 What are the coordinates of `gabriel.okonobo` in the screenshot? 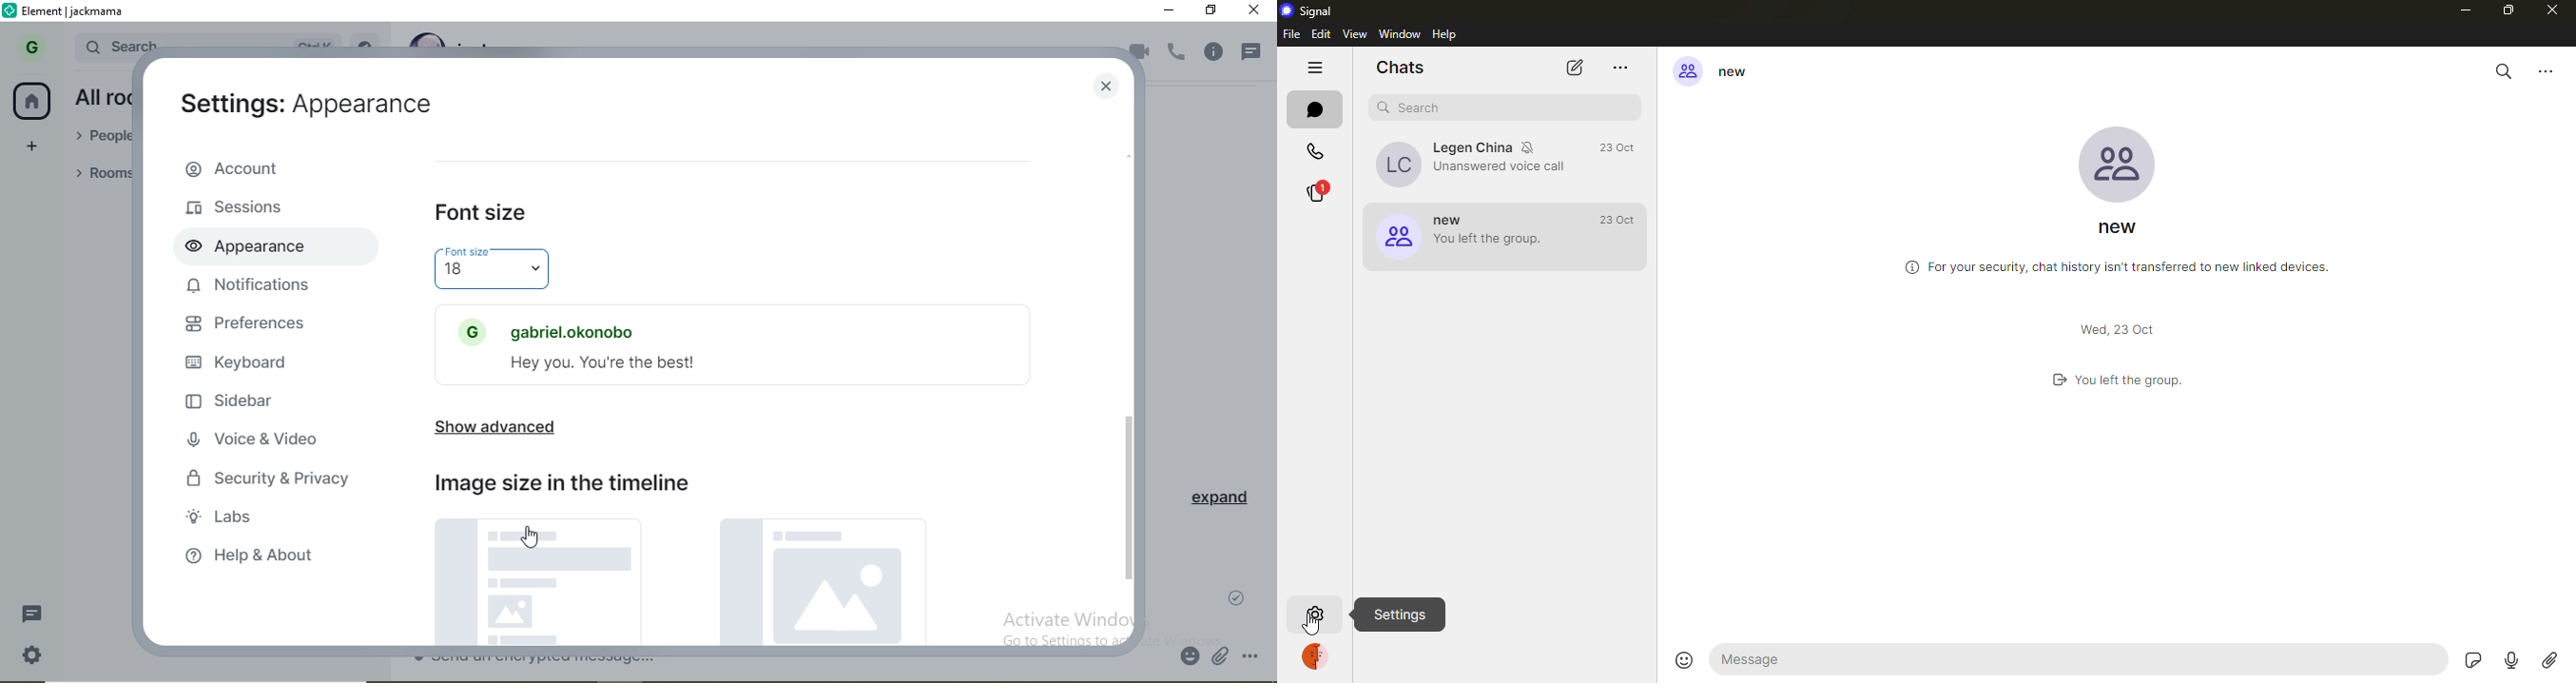 It's located at (558, 329).